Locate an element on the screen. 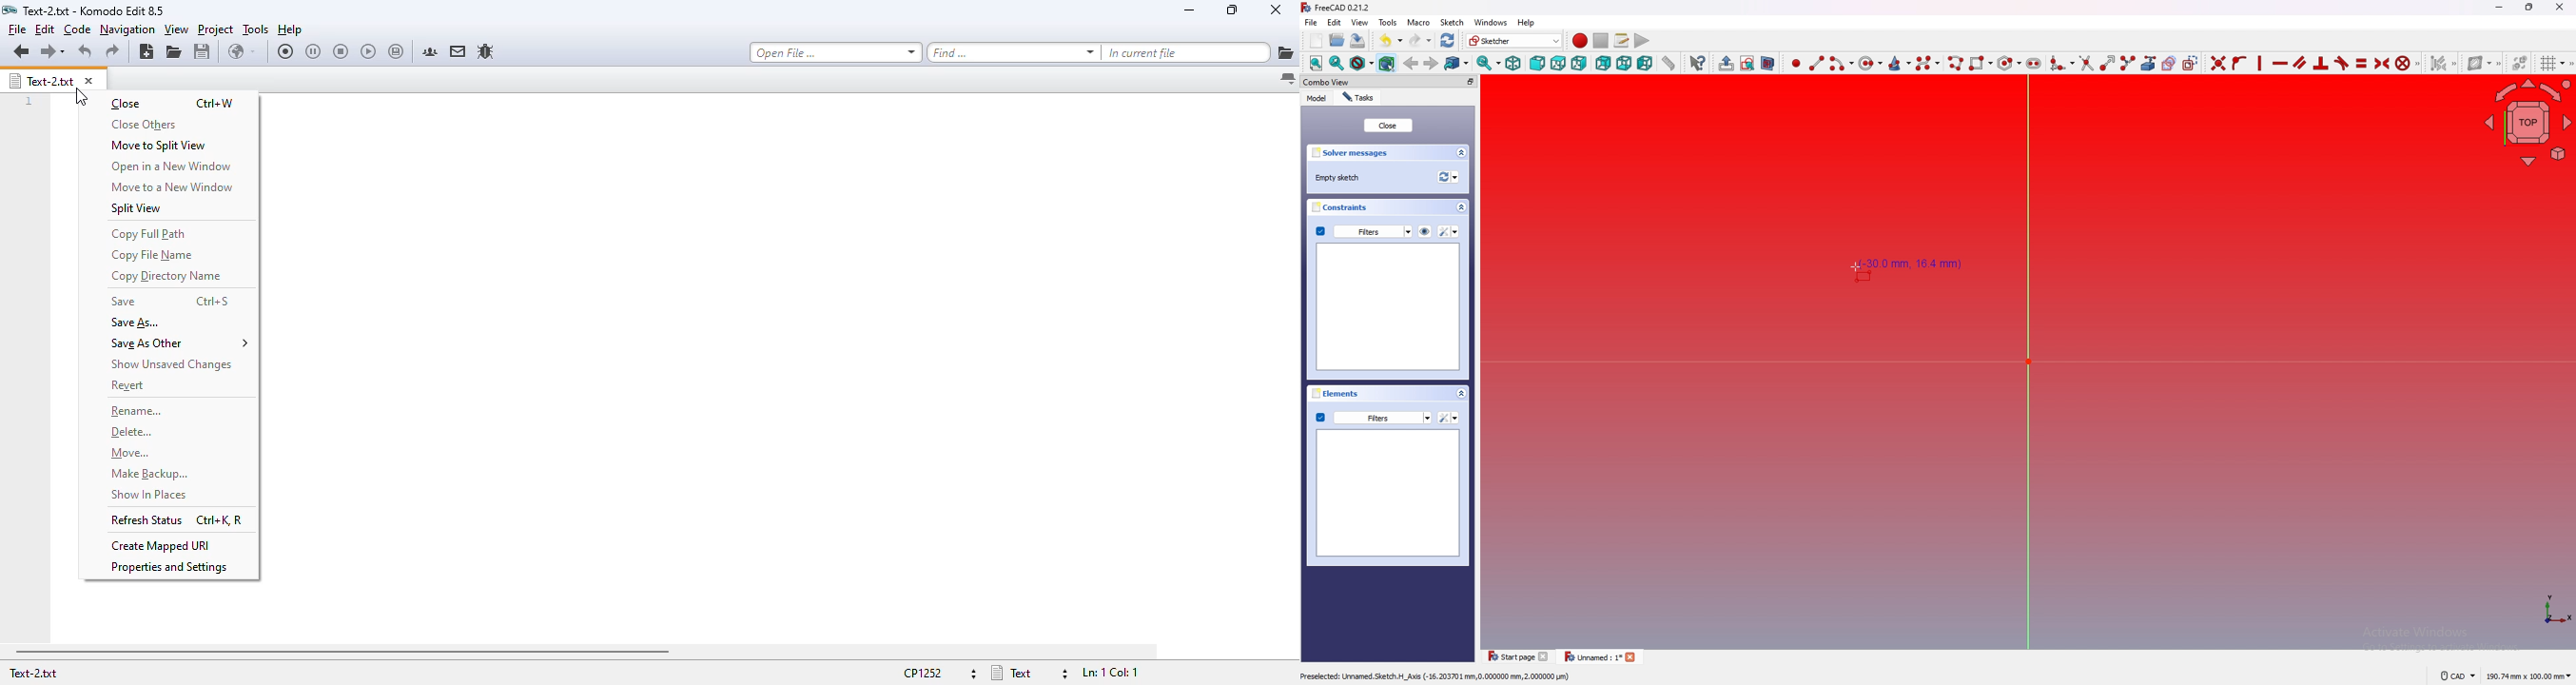  create line is located at coordinates (1817, 64).